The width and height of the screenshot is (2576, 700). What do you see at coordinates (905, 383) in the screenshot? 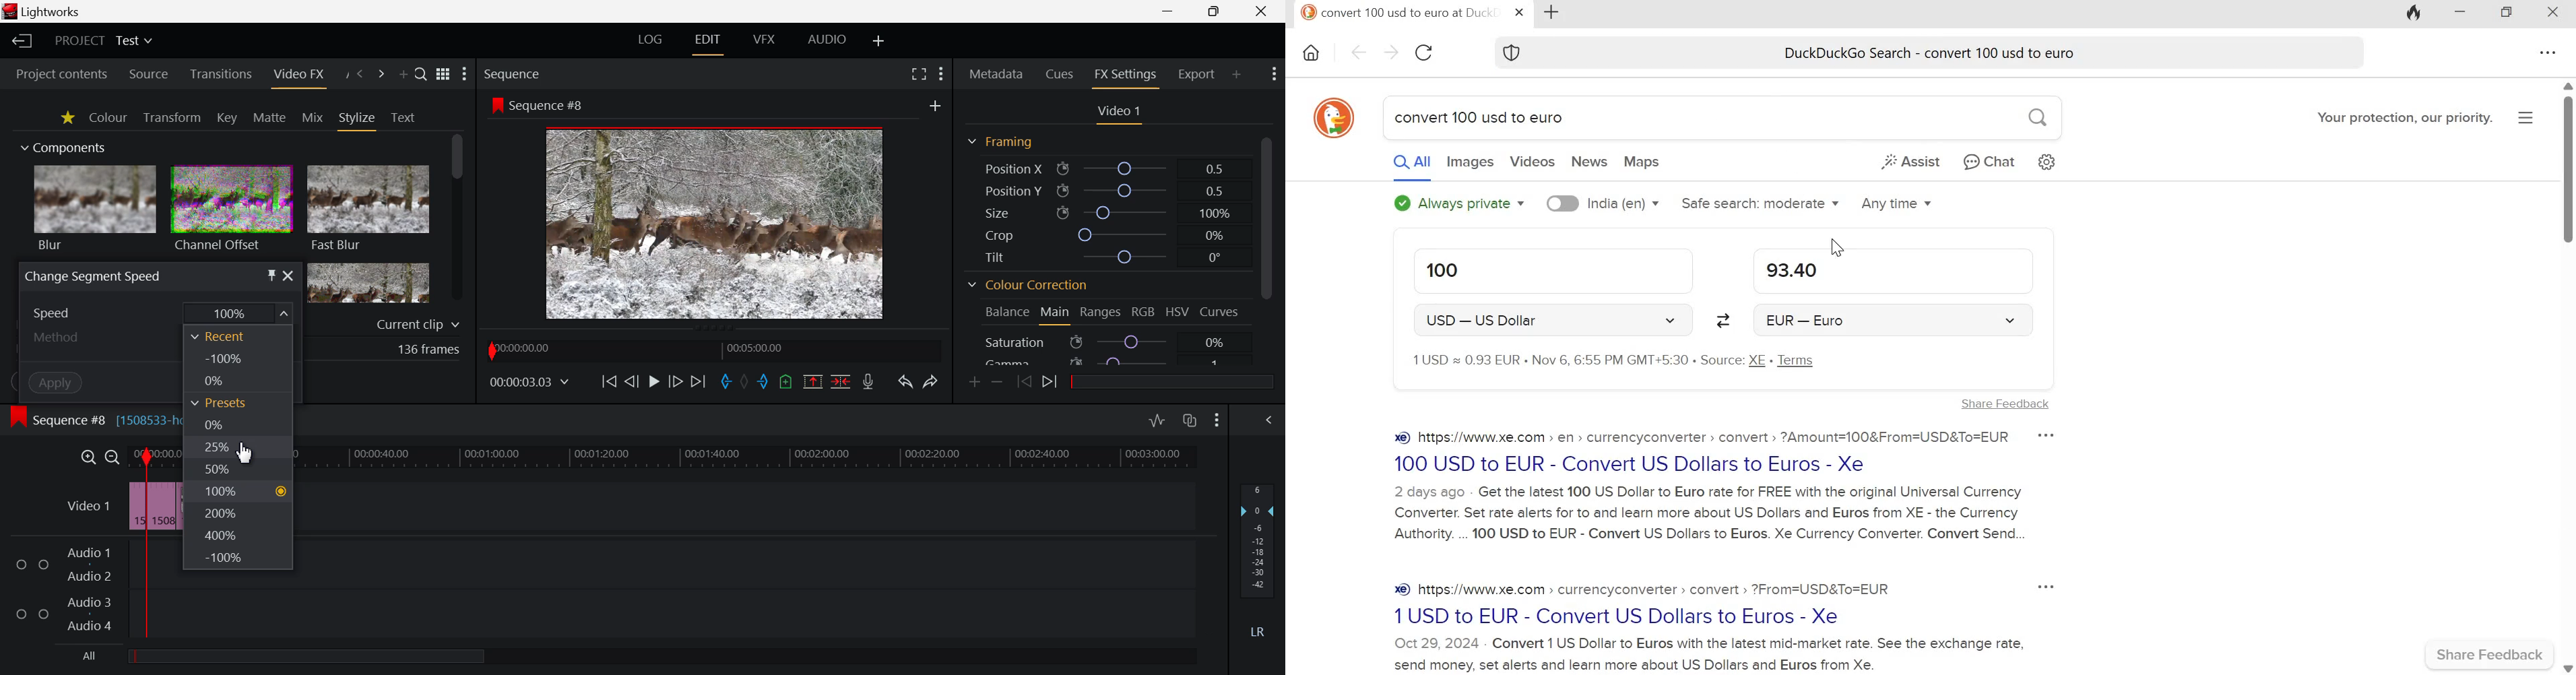
I see `Undo` at bounding box center [905, 383].